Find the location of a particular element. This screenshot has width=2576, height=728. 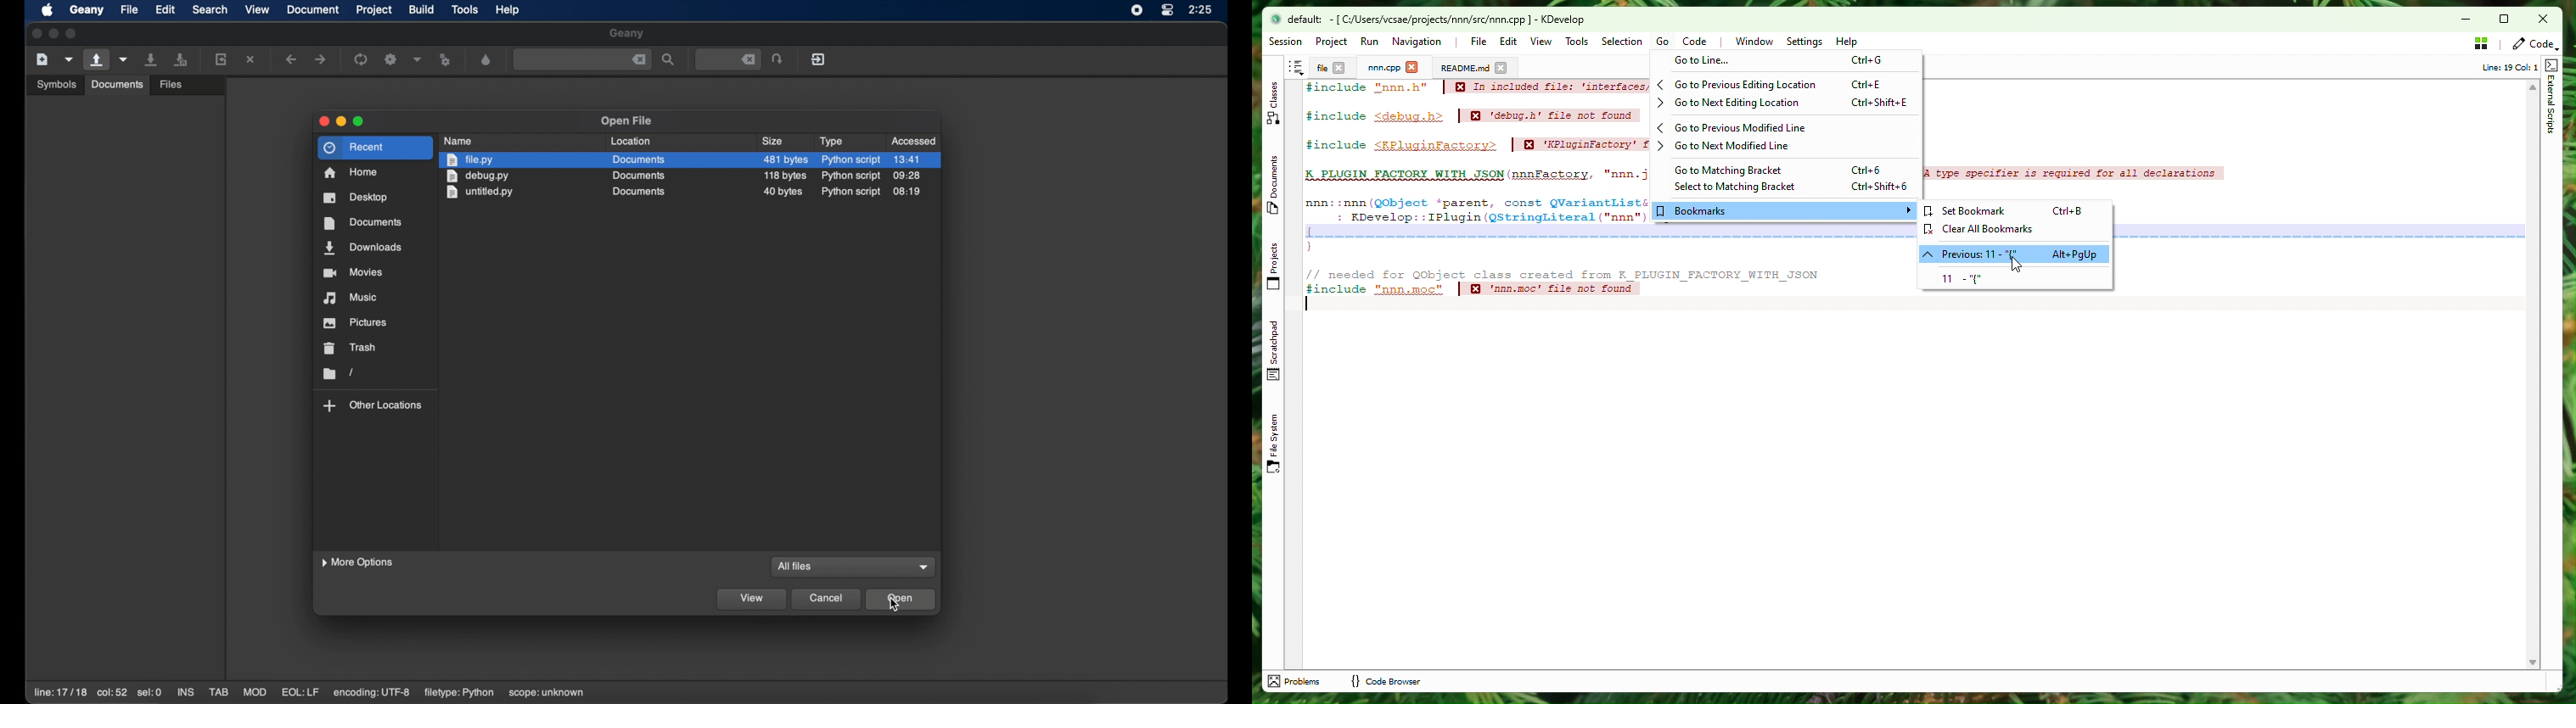

minimize is located at coordinates (341, 122).